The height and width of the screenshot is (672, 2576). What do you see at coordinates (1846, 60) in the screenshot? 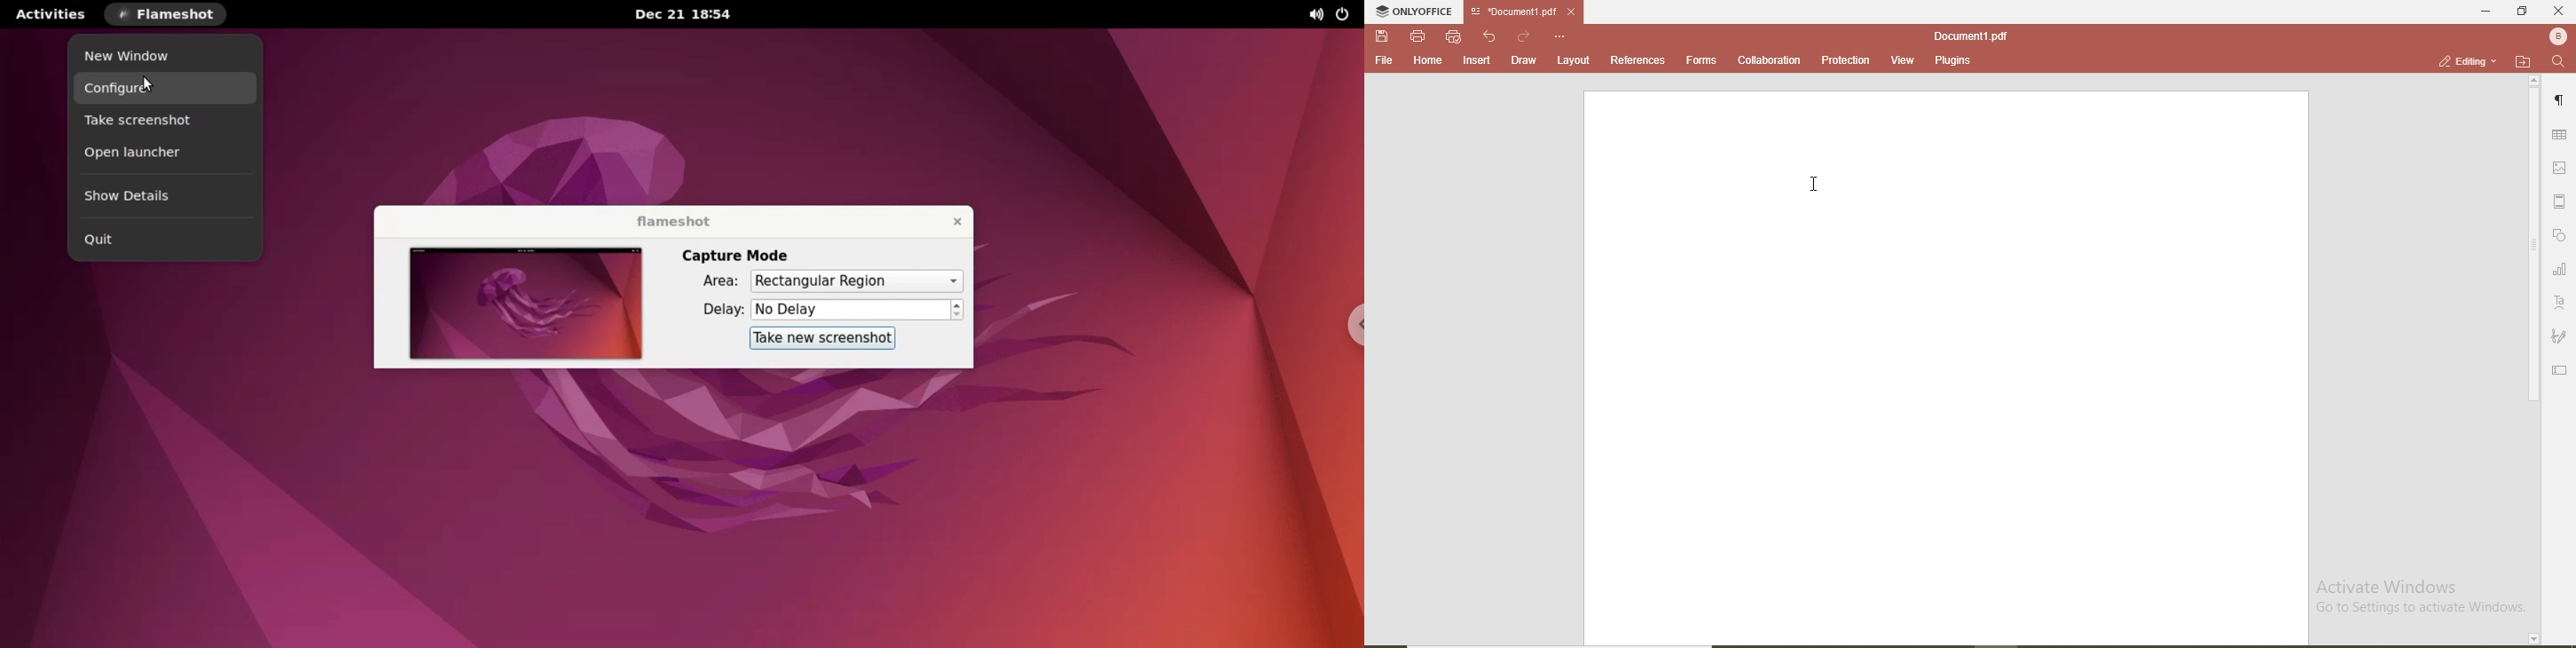
I see `protection` at bounding box center [1846, 60].